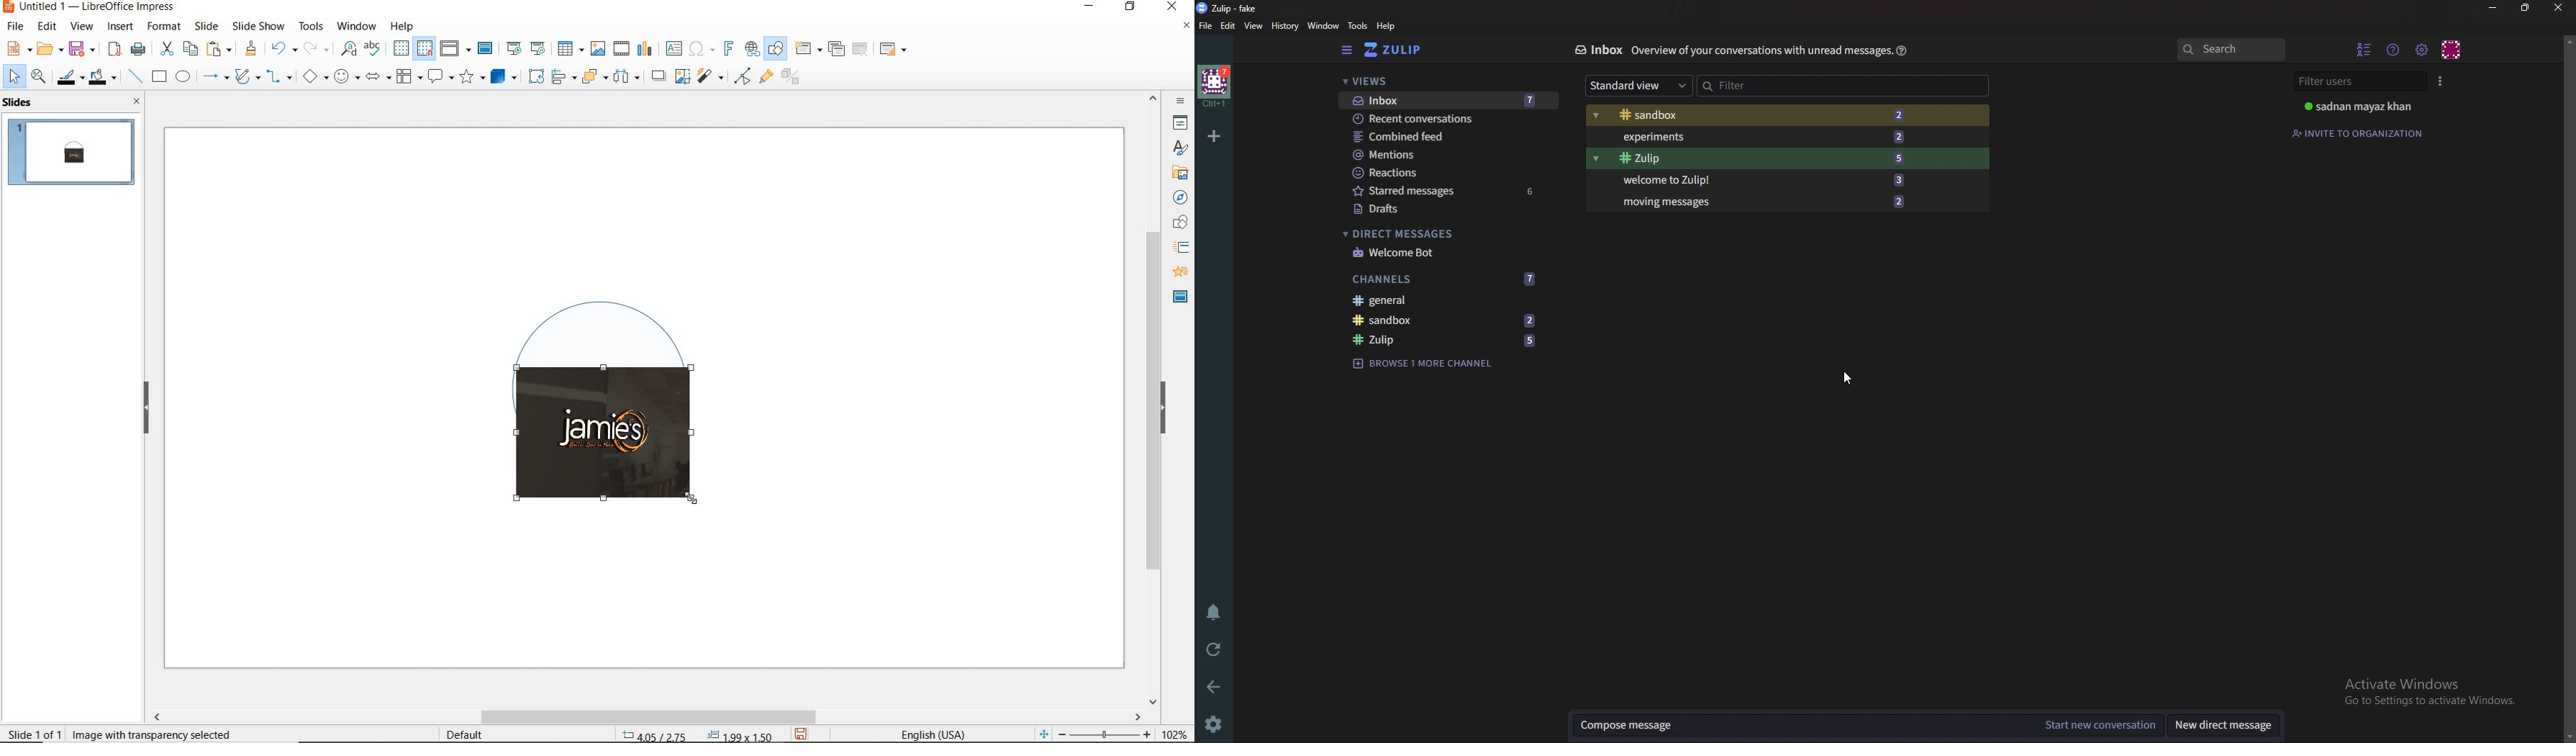 The height and width of the screenshot is (756, 2576). Describe the element at coordinates (1179, 101) in the screenshot. I see `sidebar settings` at that location.